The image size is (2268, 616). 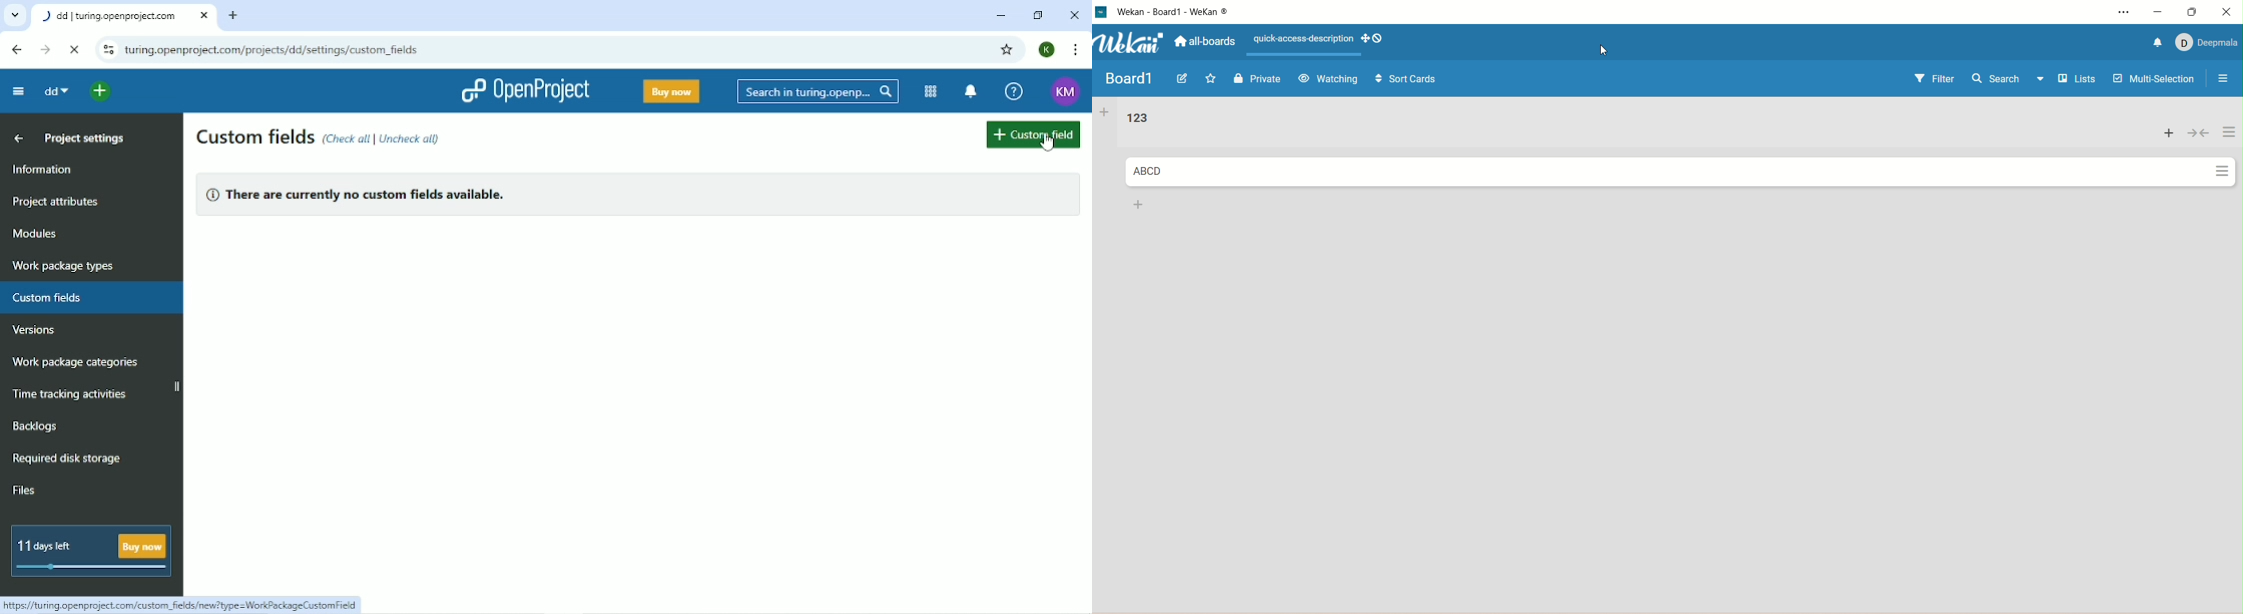 What do you see at coordinates (928, 92) in the screenshot?
I see `Modules` at bounding box center [928, 92].